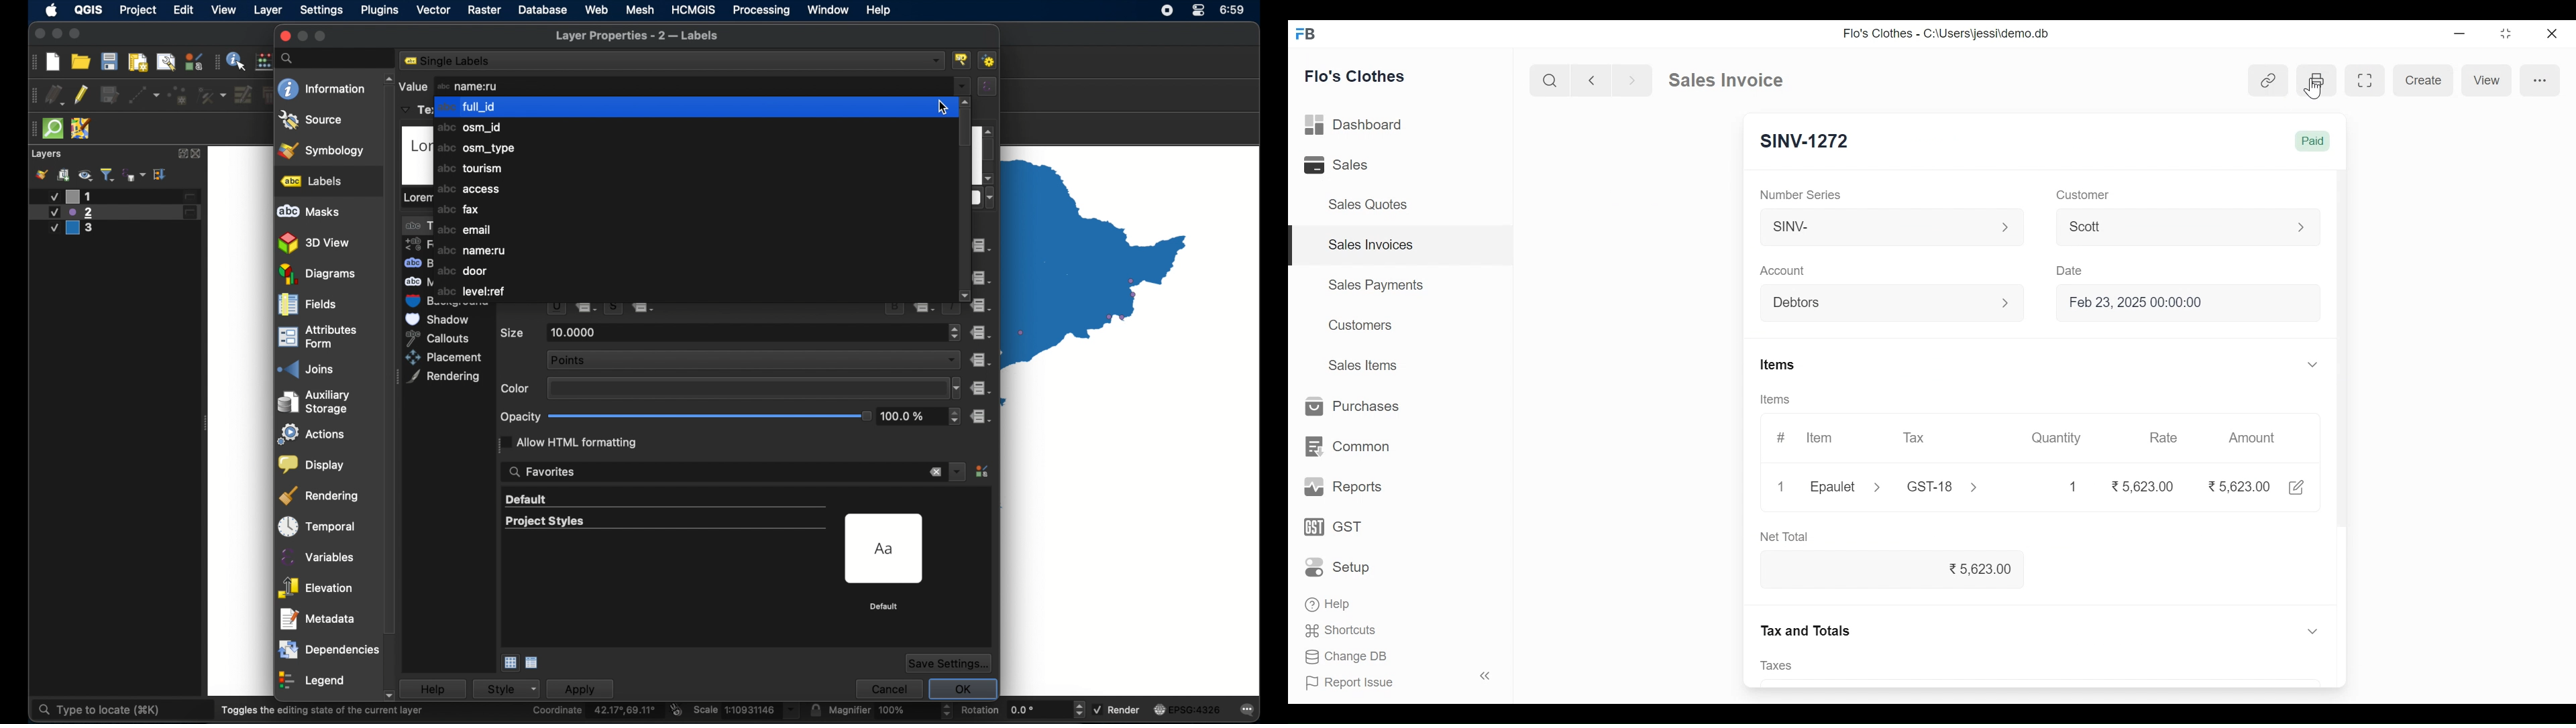 The image size is (2576, 728). I want to click on information, so click(321, 88).